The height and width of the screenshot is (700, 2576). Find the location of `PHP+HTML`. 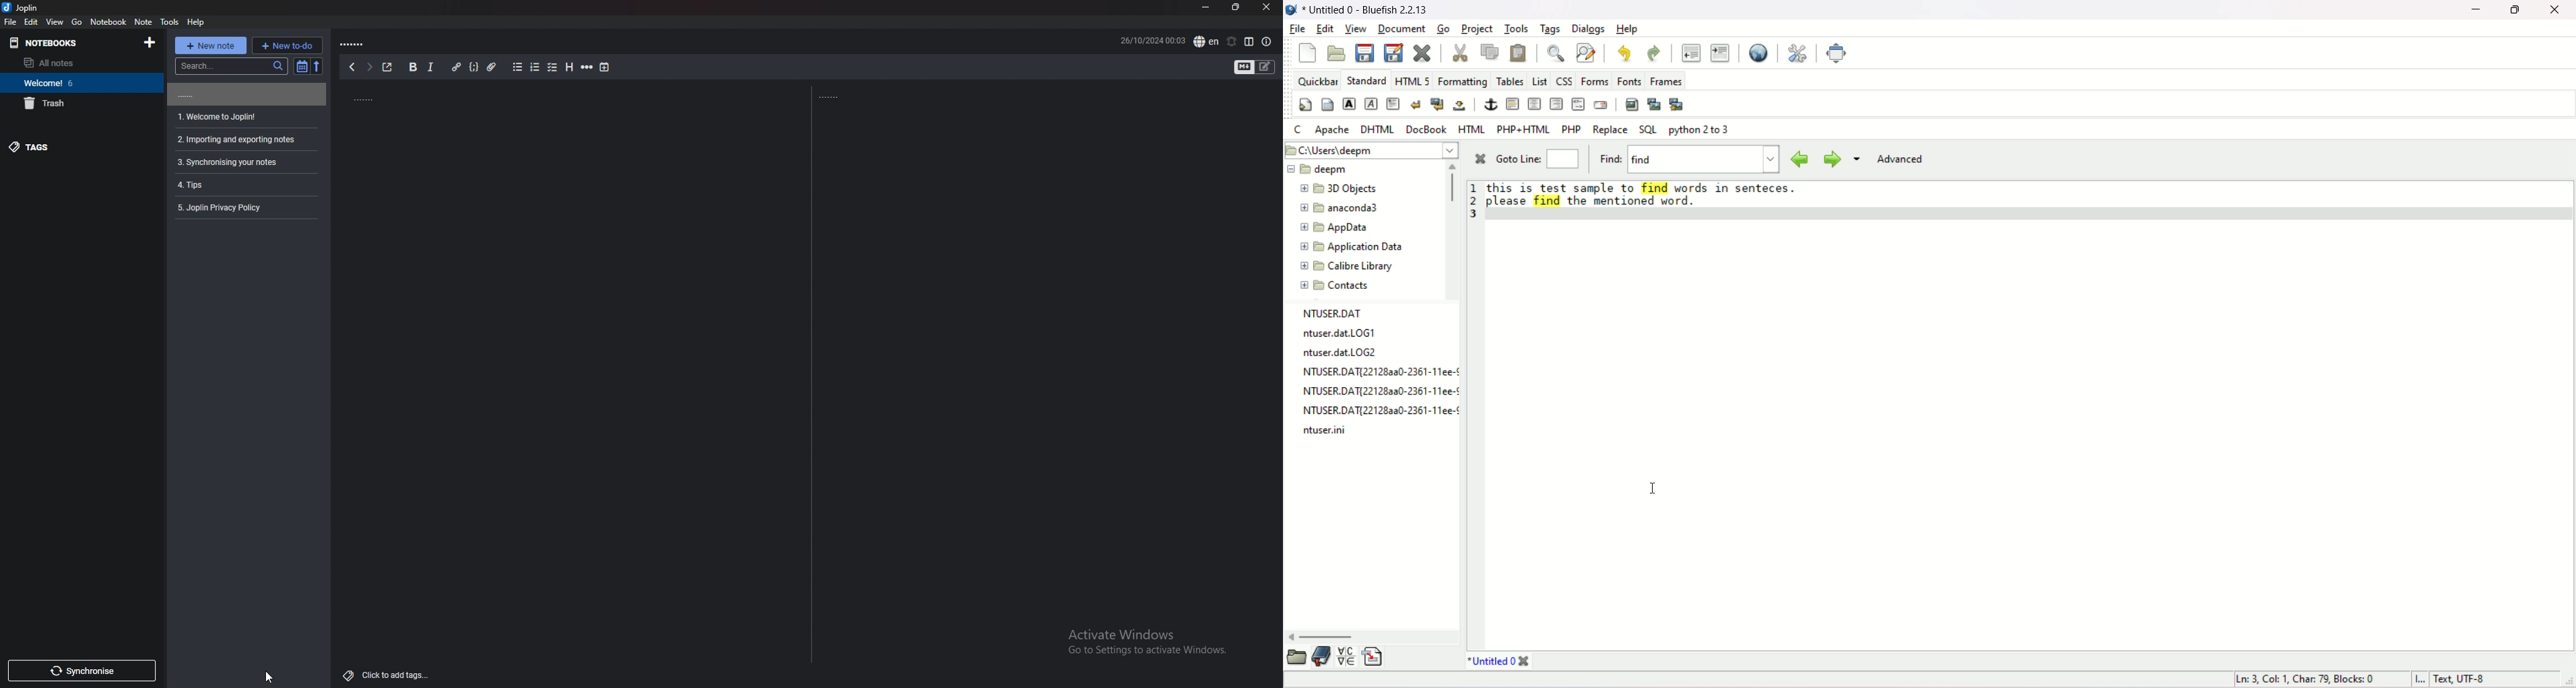

PHP+HTML is located at coordinates (1523, 129).